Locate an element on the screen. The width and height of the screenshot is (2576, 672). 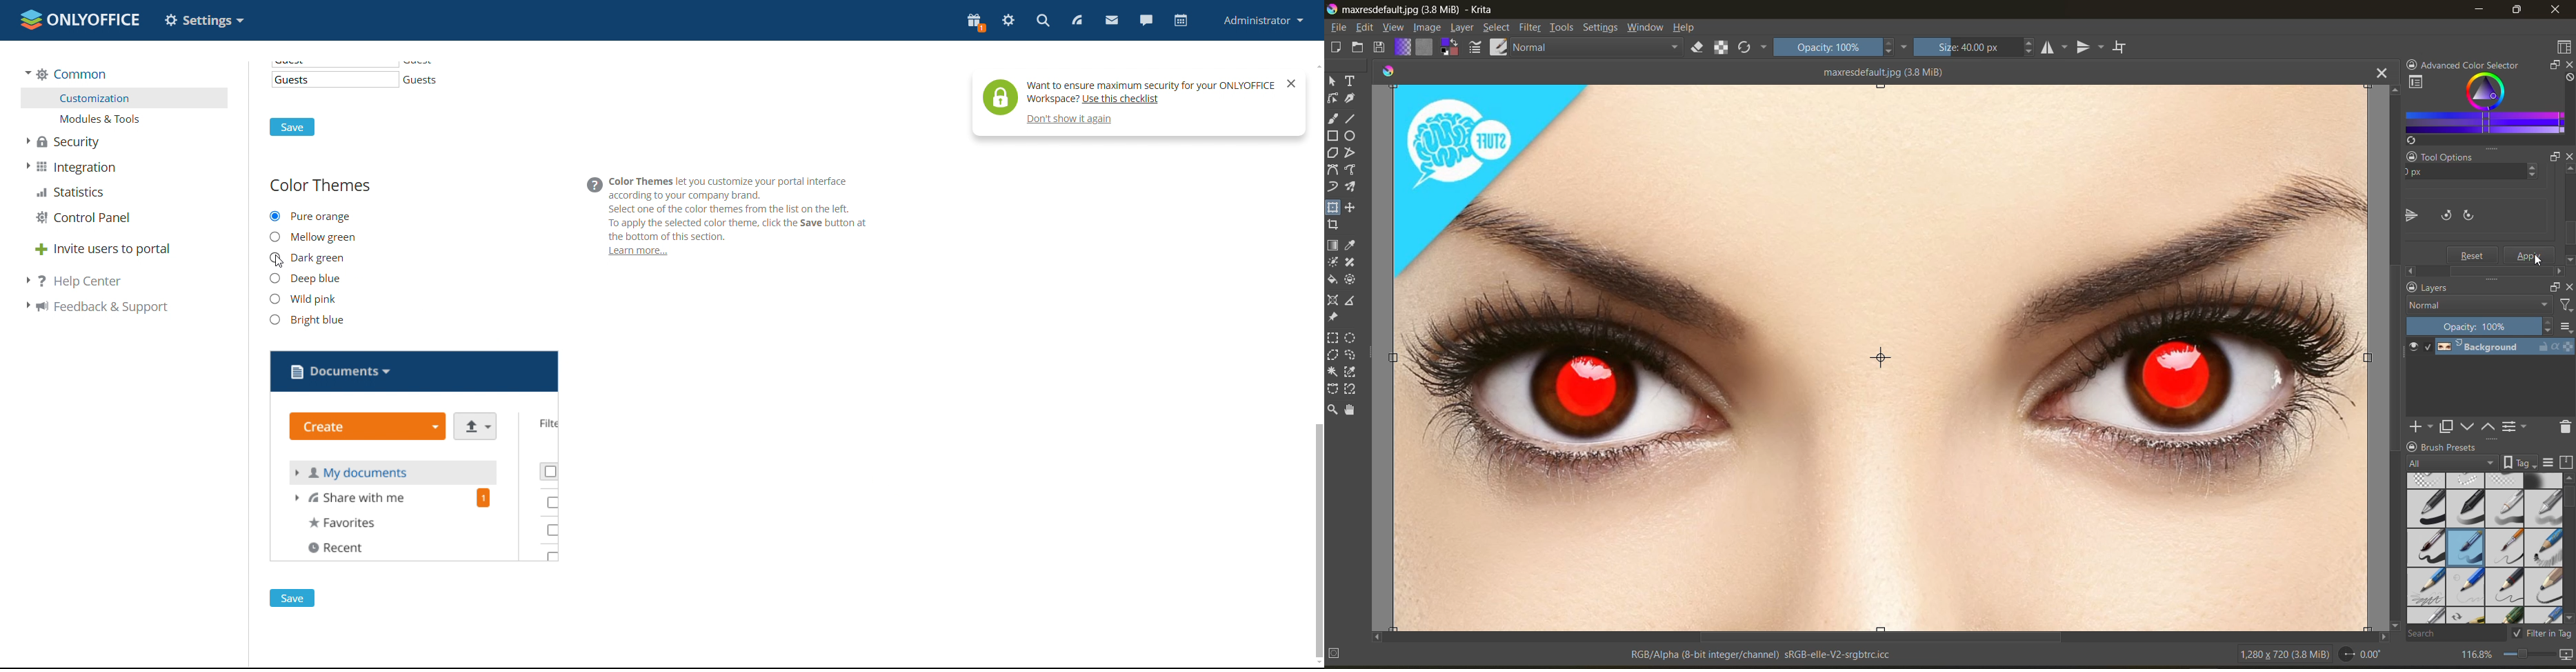
tool is located at coordinates (1333, 98).